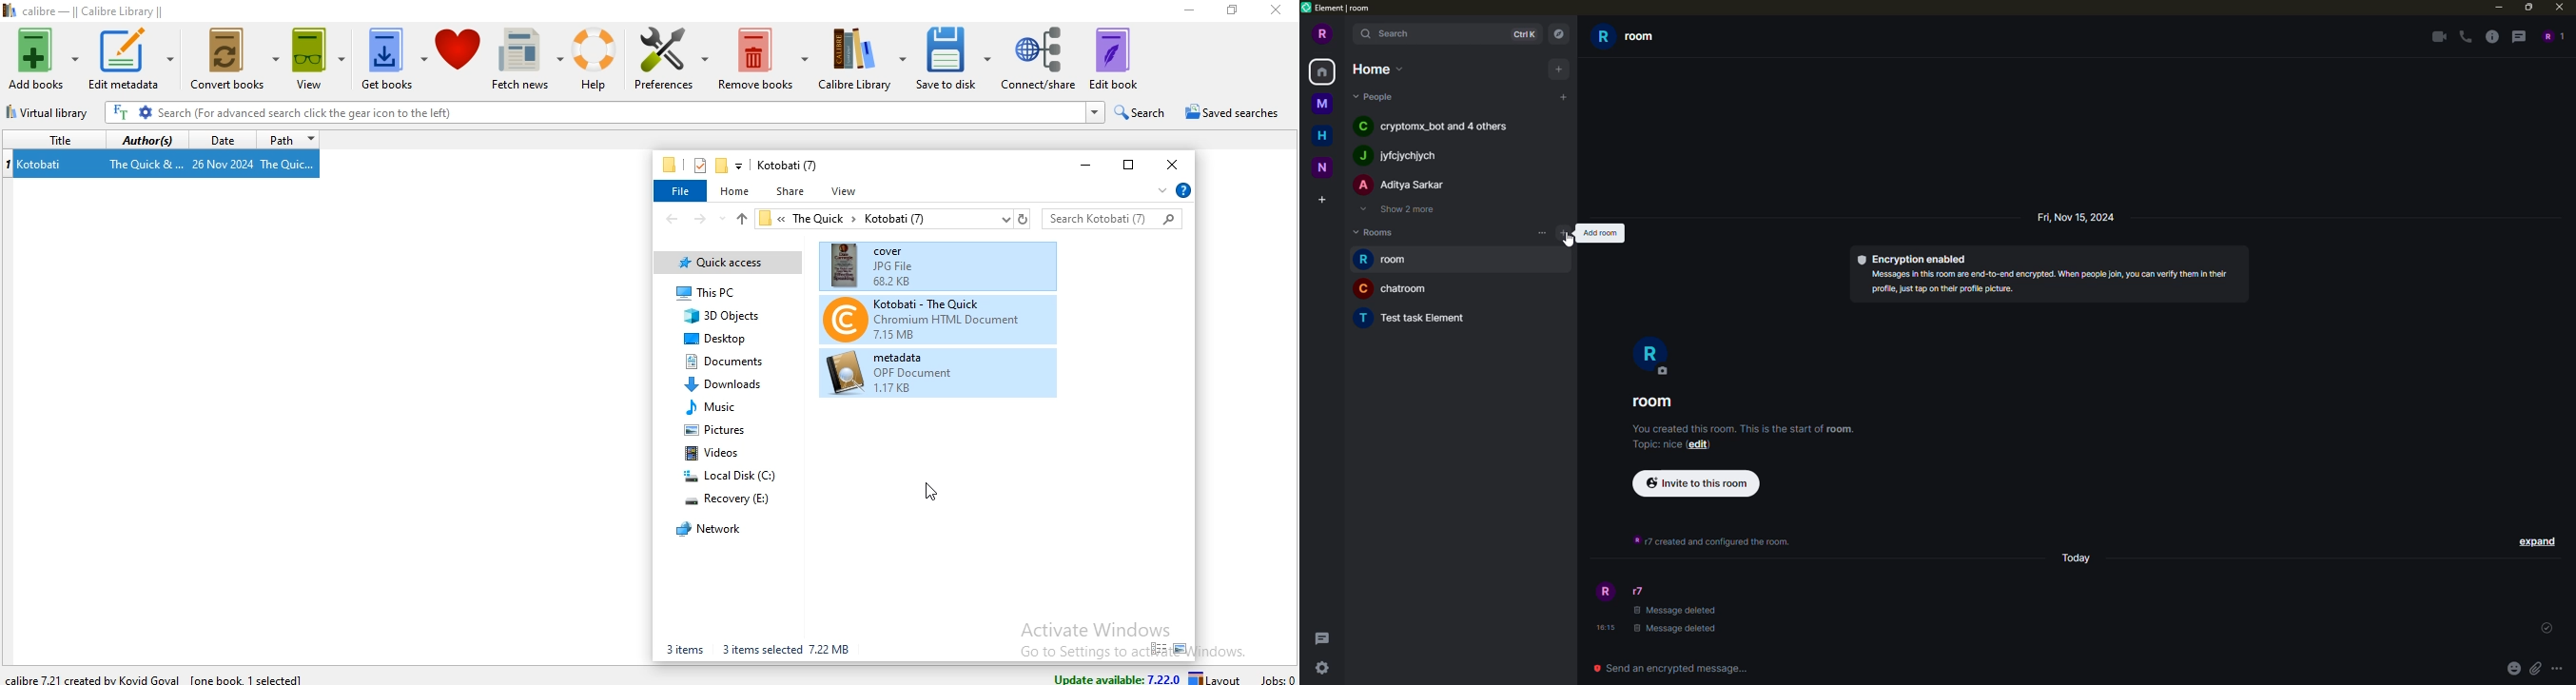 This screenshot has height=700, width=2576. What do you see at coordinates (527, 57) in the screenshot?
I see `fetch news` at bounding box center [527, 57].